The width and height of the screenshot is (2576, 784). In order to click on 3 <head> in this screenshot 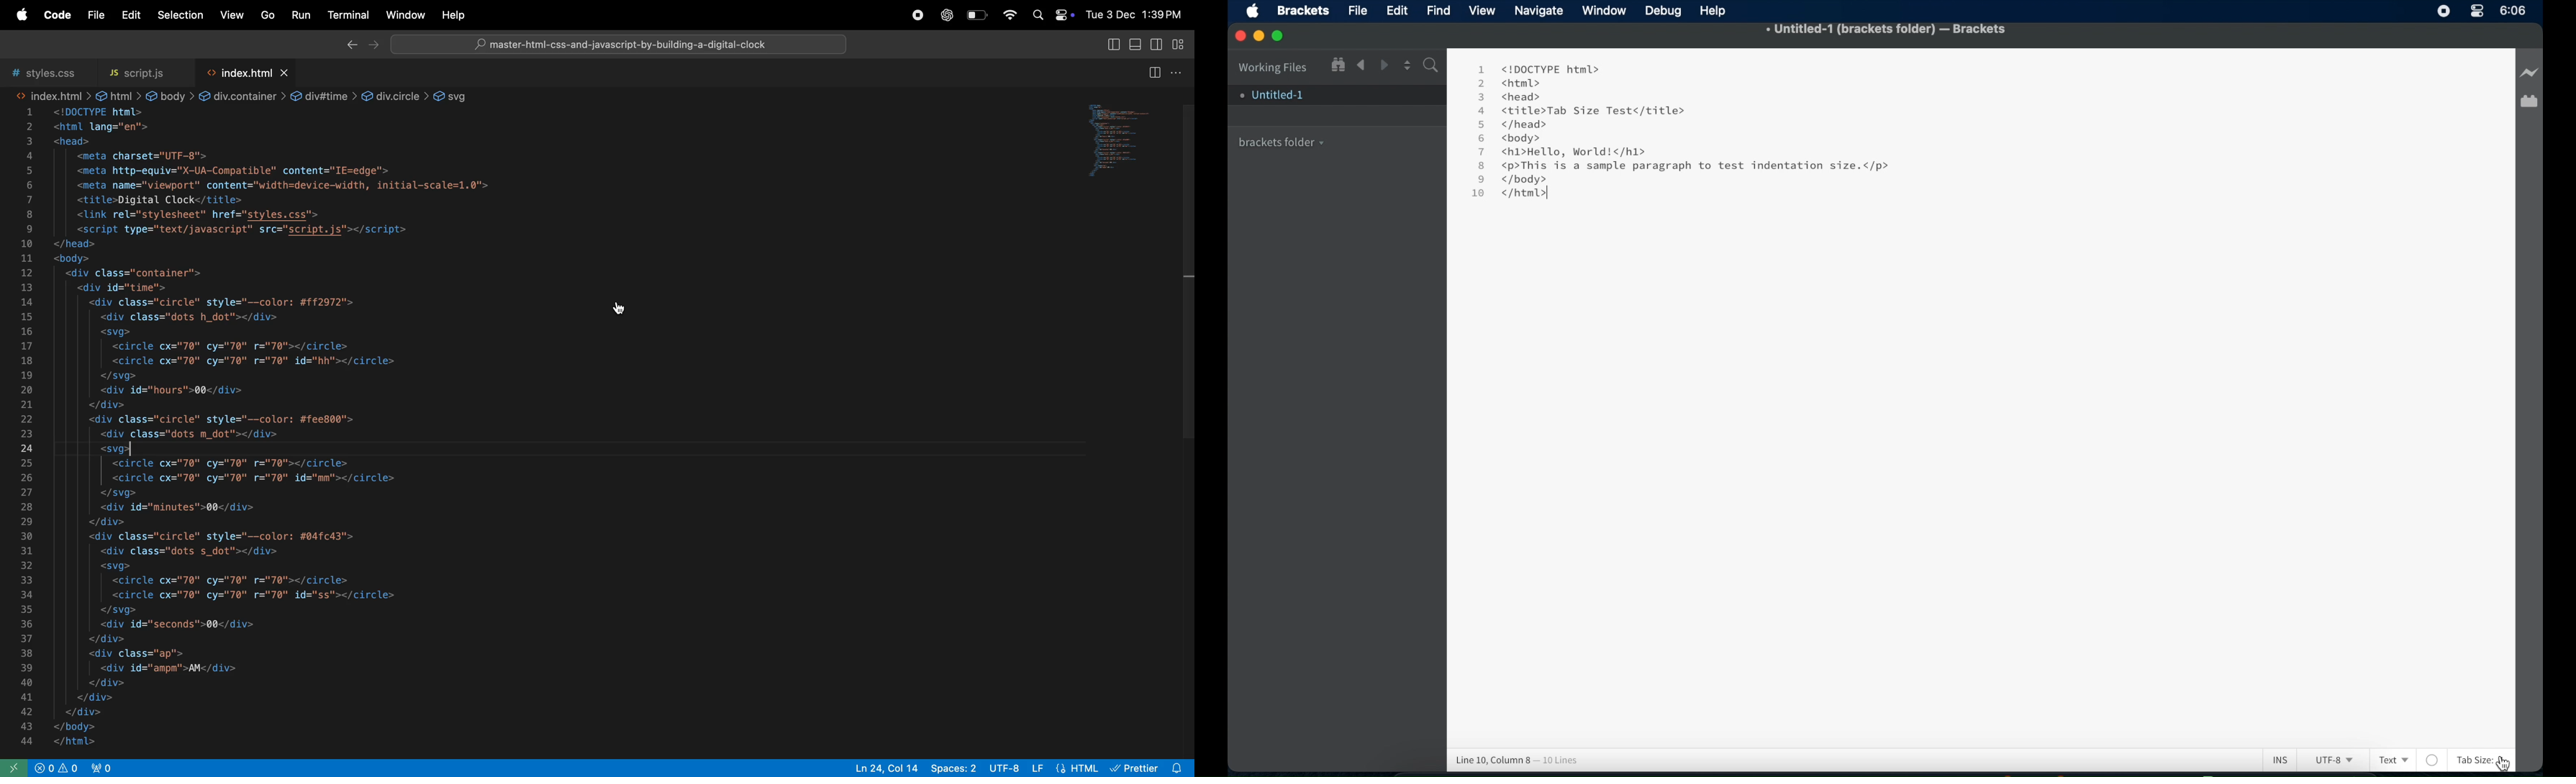, I will do `click(1511, 96)`.